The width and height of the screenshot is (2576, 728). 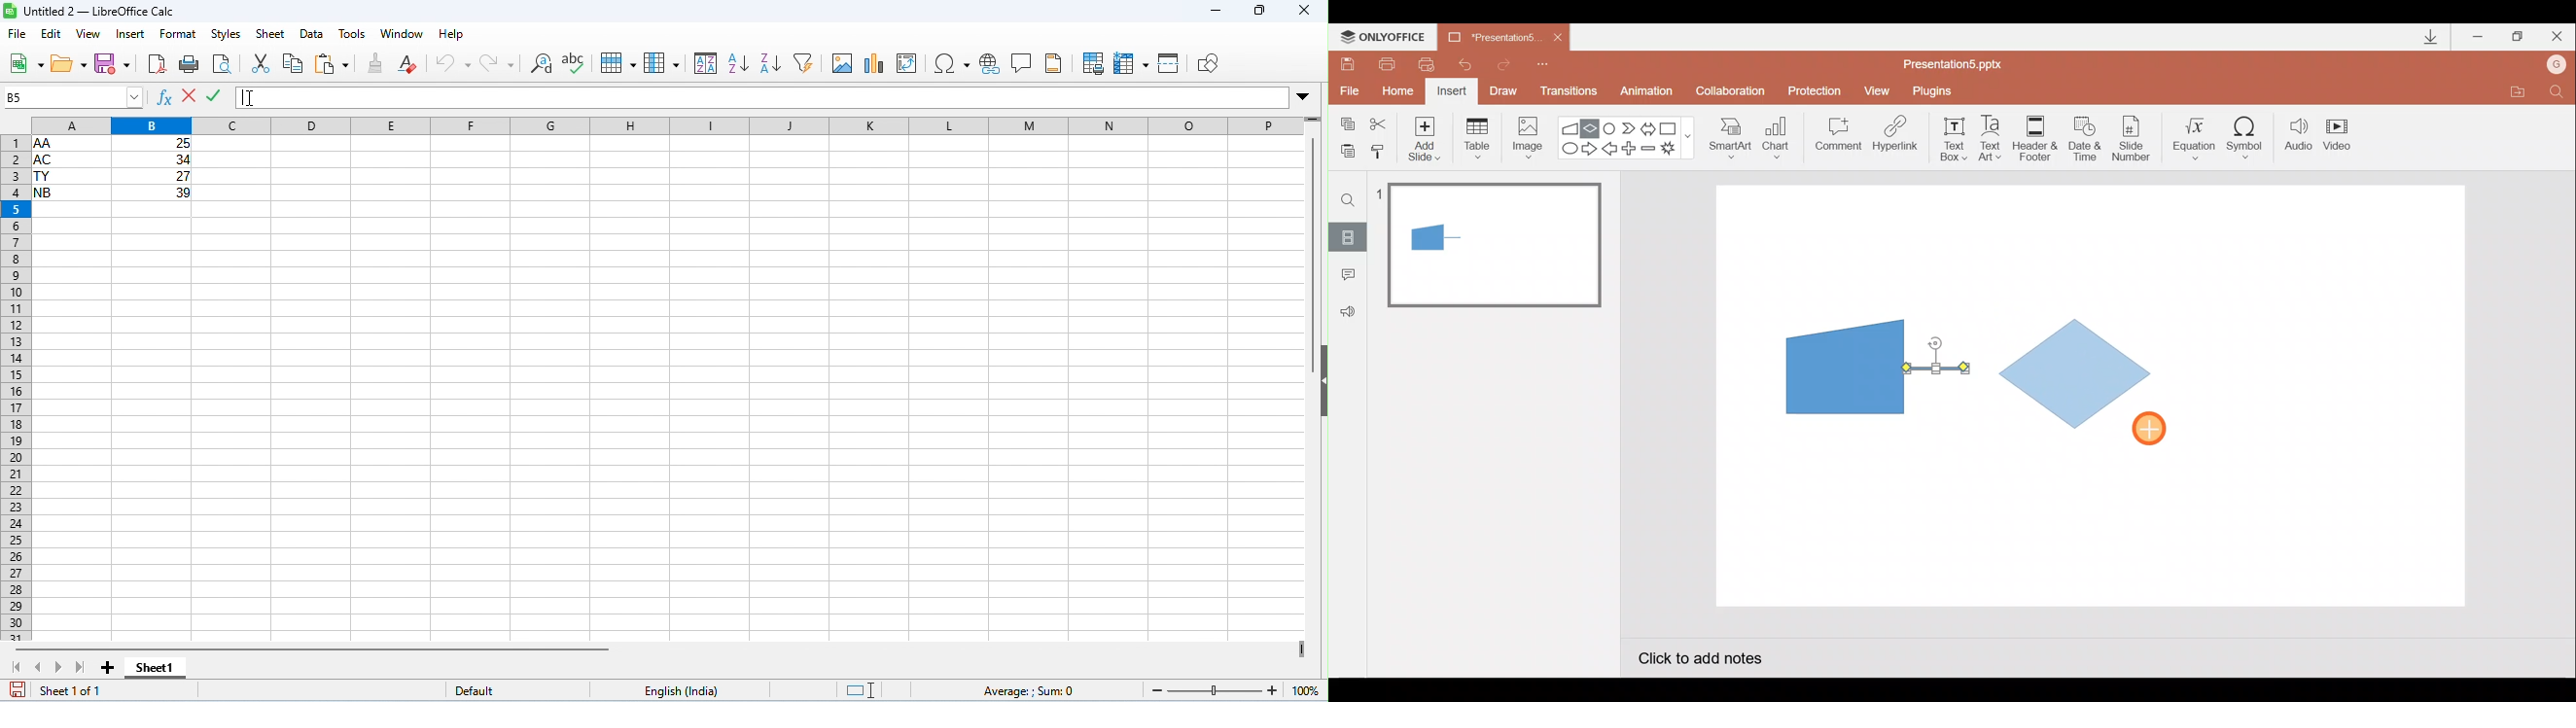 What do you see at coordinates (770, 62) in the screenshot?
I see `sort descending` at bounding box center [770, 62].